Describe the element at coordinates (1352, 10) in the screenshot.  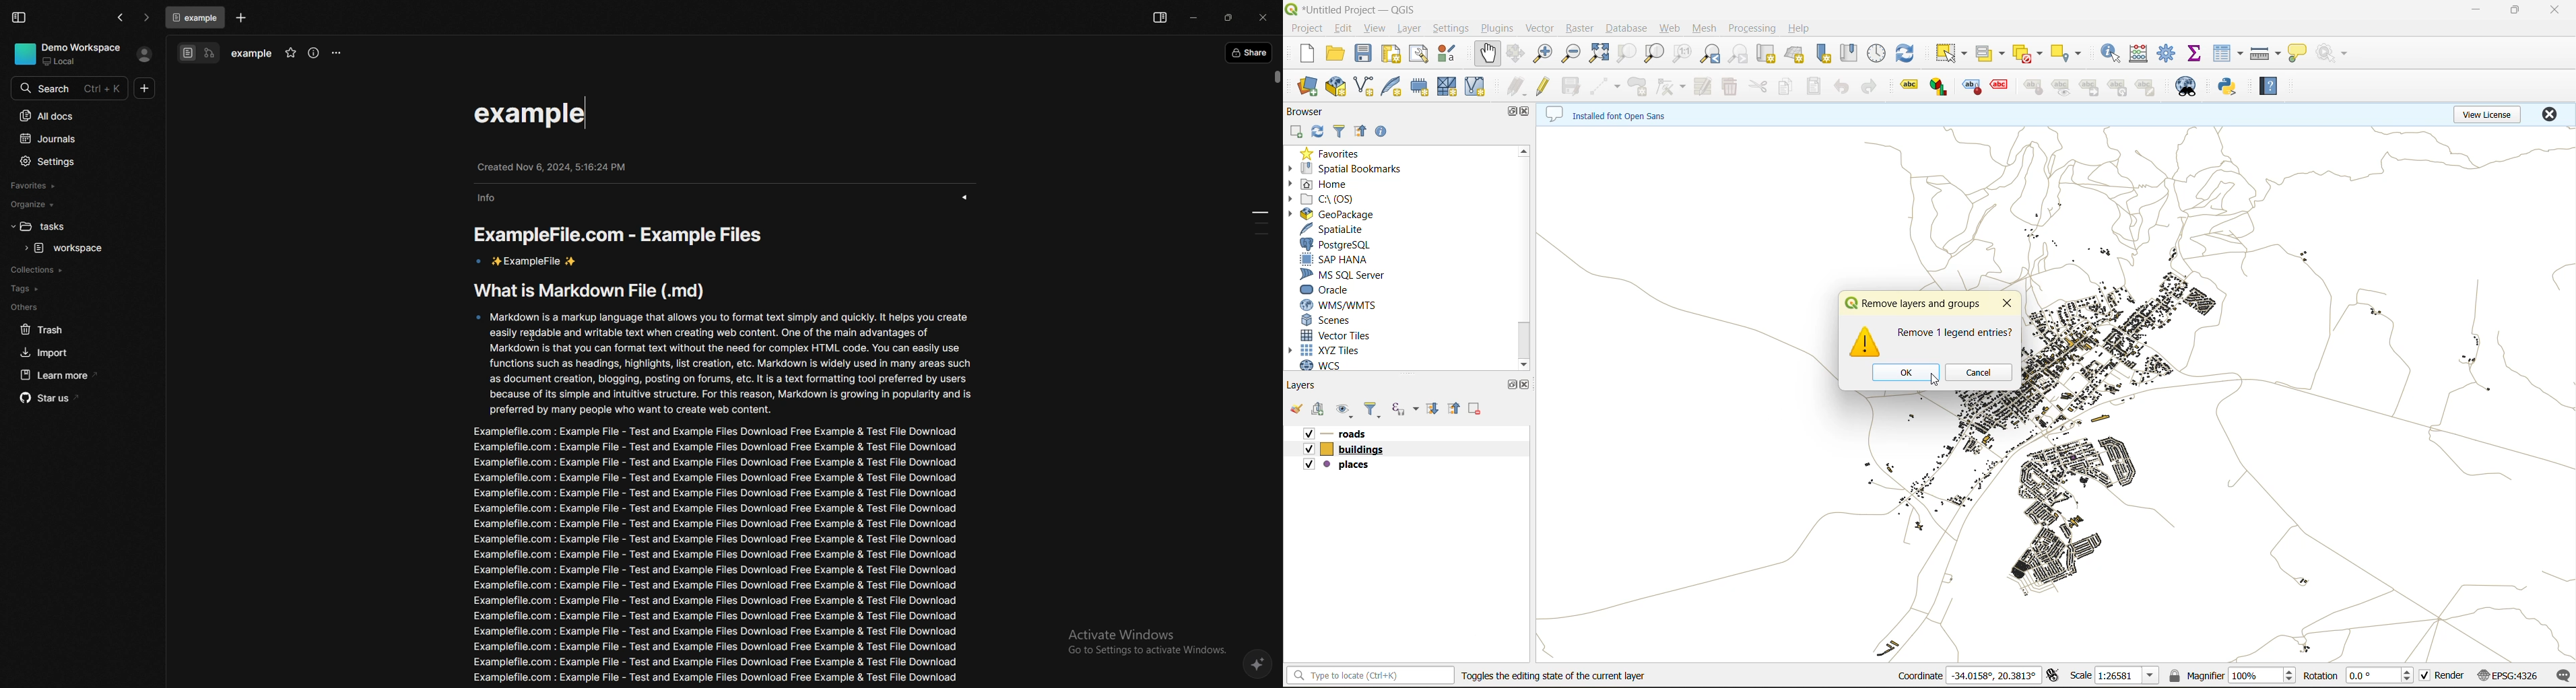
I see `file name and app name` at that location.